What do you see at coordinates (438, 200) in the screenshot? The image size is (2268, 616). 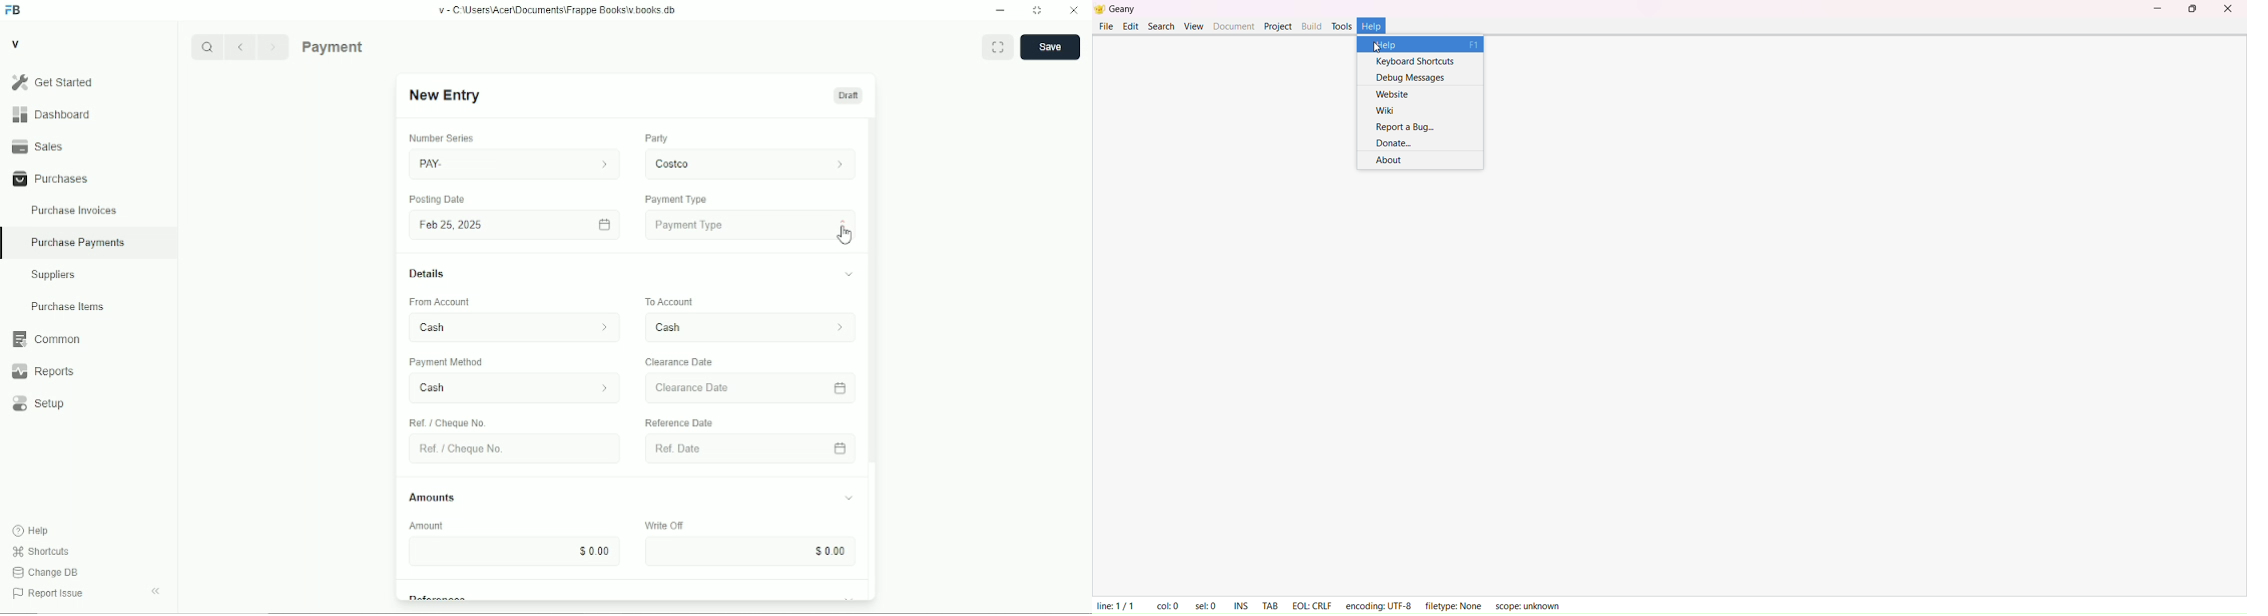 I see `Posting Date` at bounding box center [438, 200].